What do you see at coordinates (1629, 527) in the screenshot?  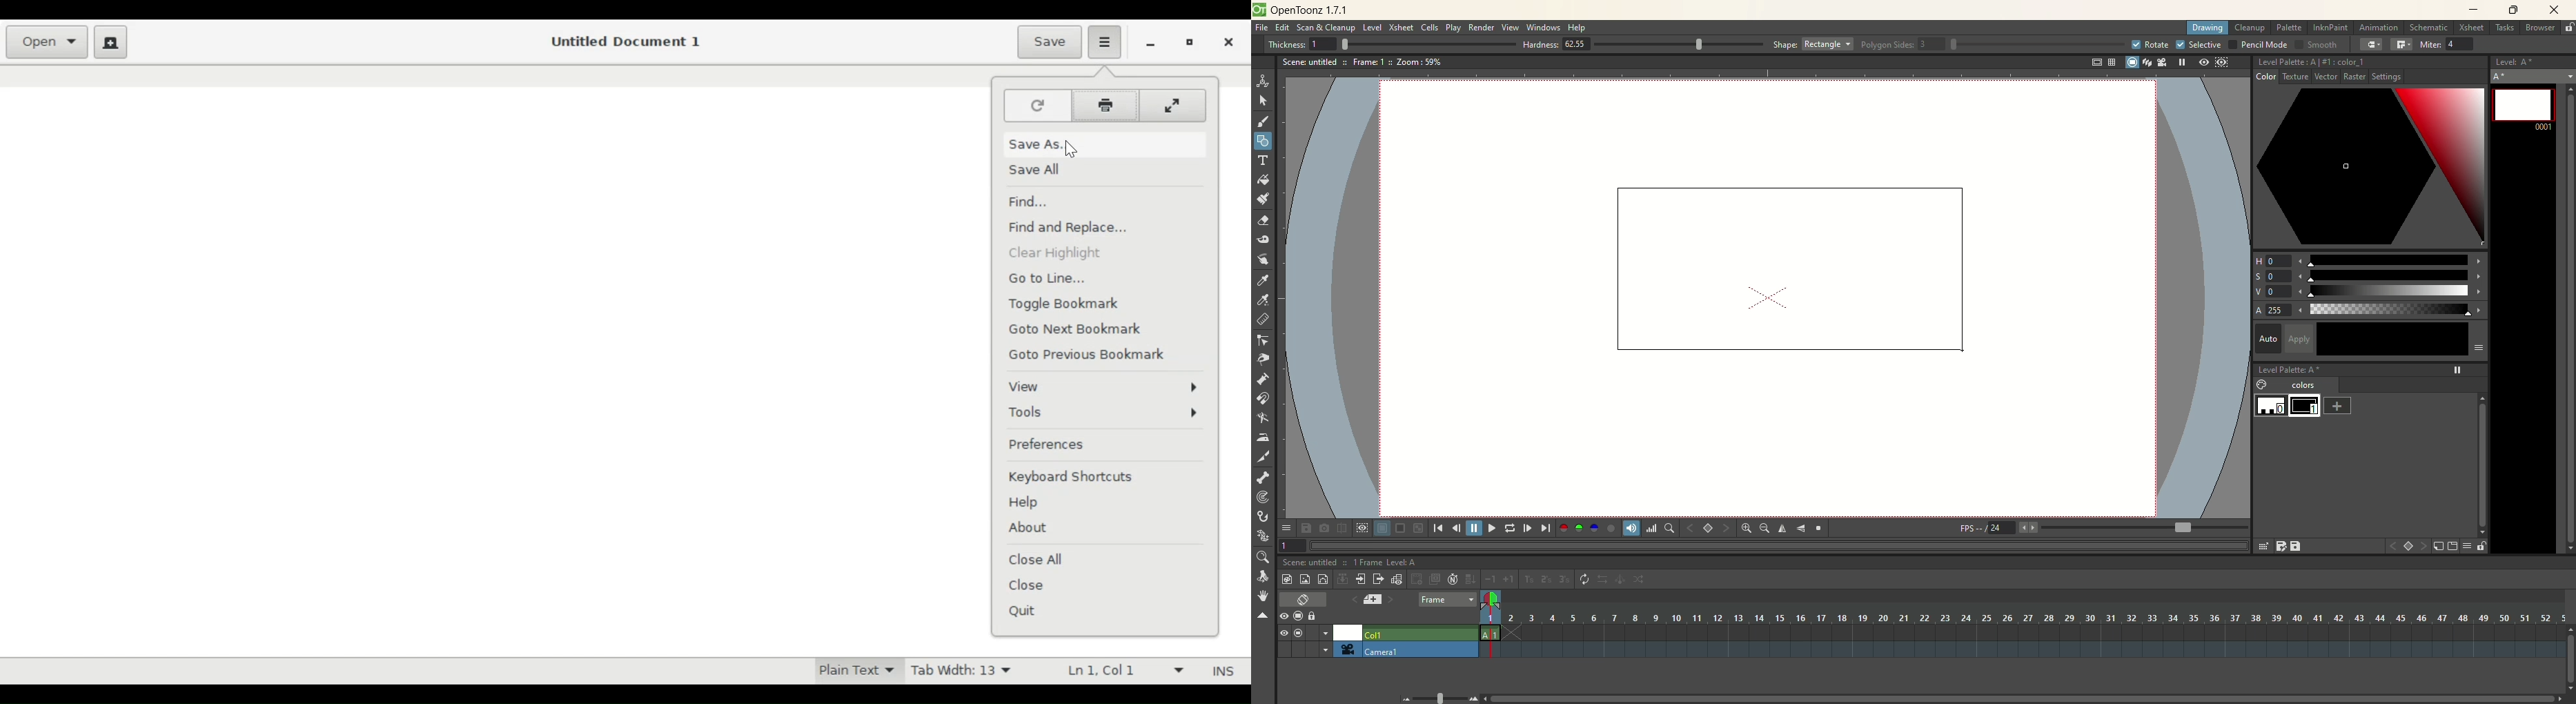 I see `soundtrack` at bounding box center [1629, 527].